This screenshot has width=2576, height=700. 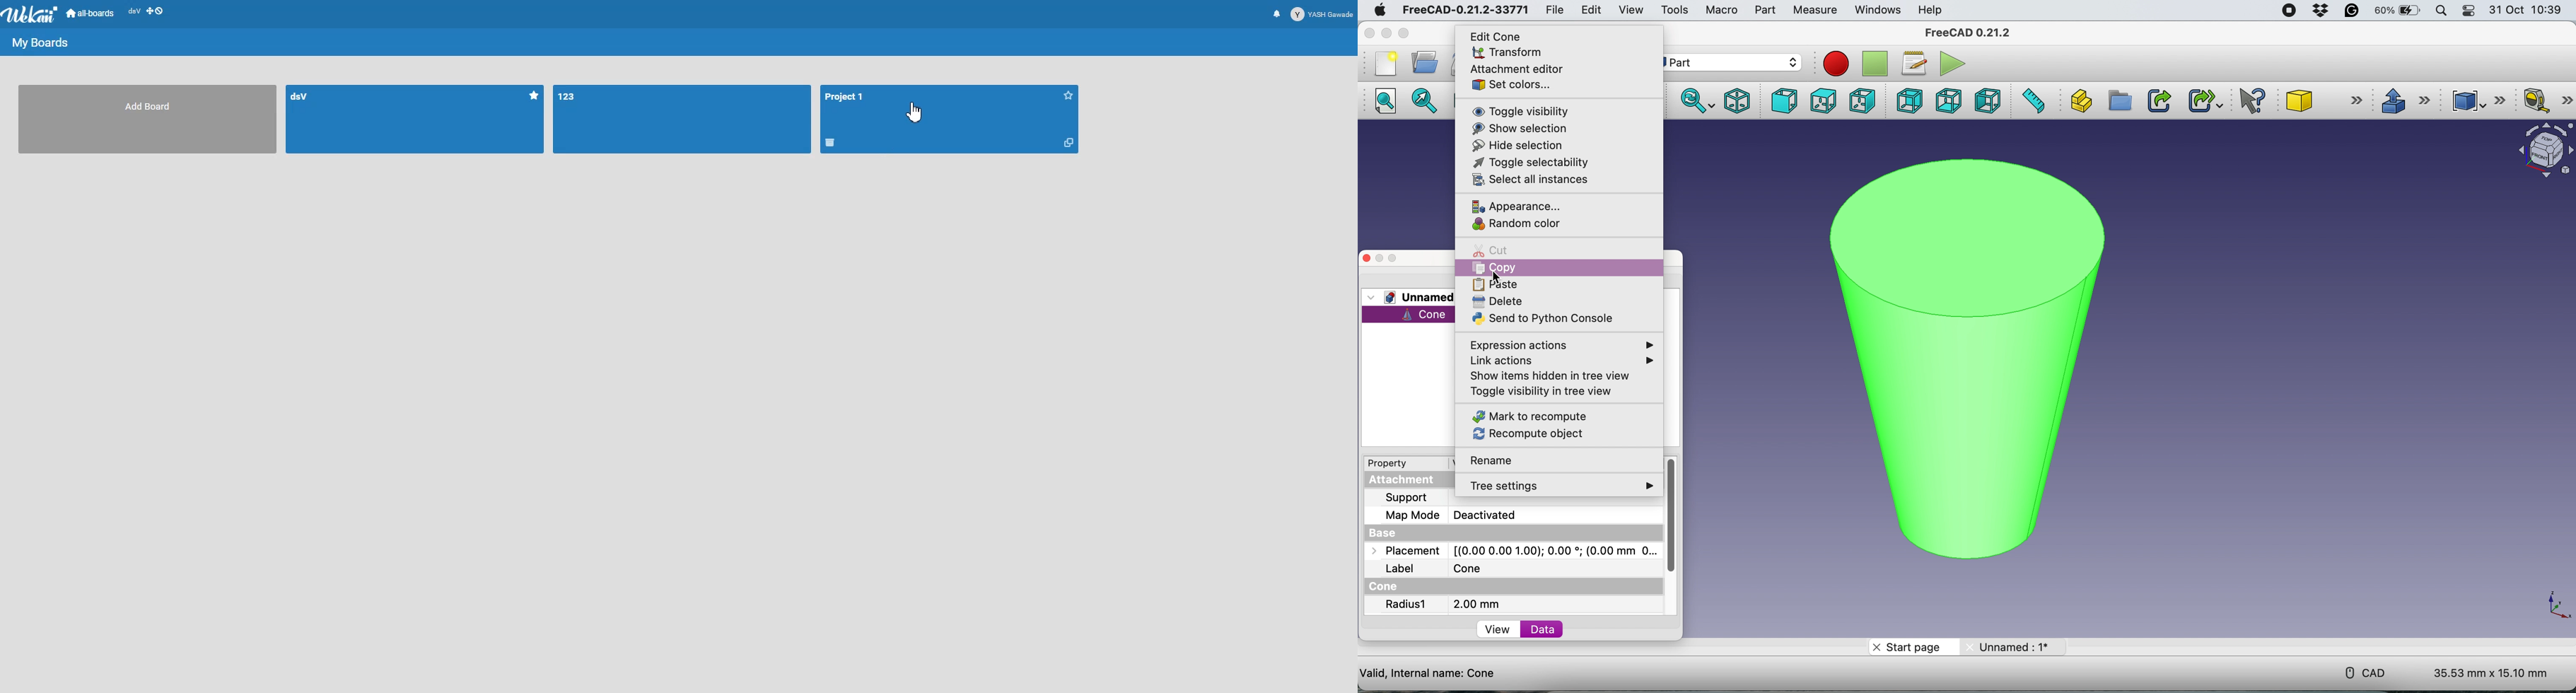 What do you see at coordinates (1069, 95) in the screenshot?
I see `Starred` at bounding box center [1069, 95].